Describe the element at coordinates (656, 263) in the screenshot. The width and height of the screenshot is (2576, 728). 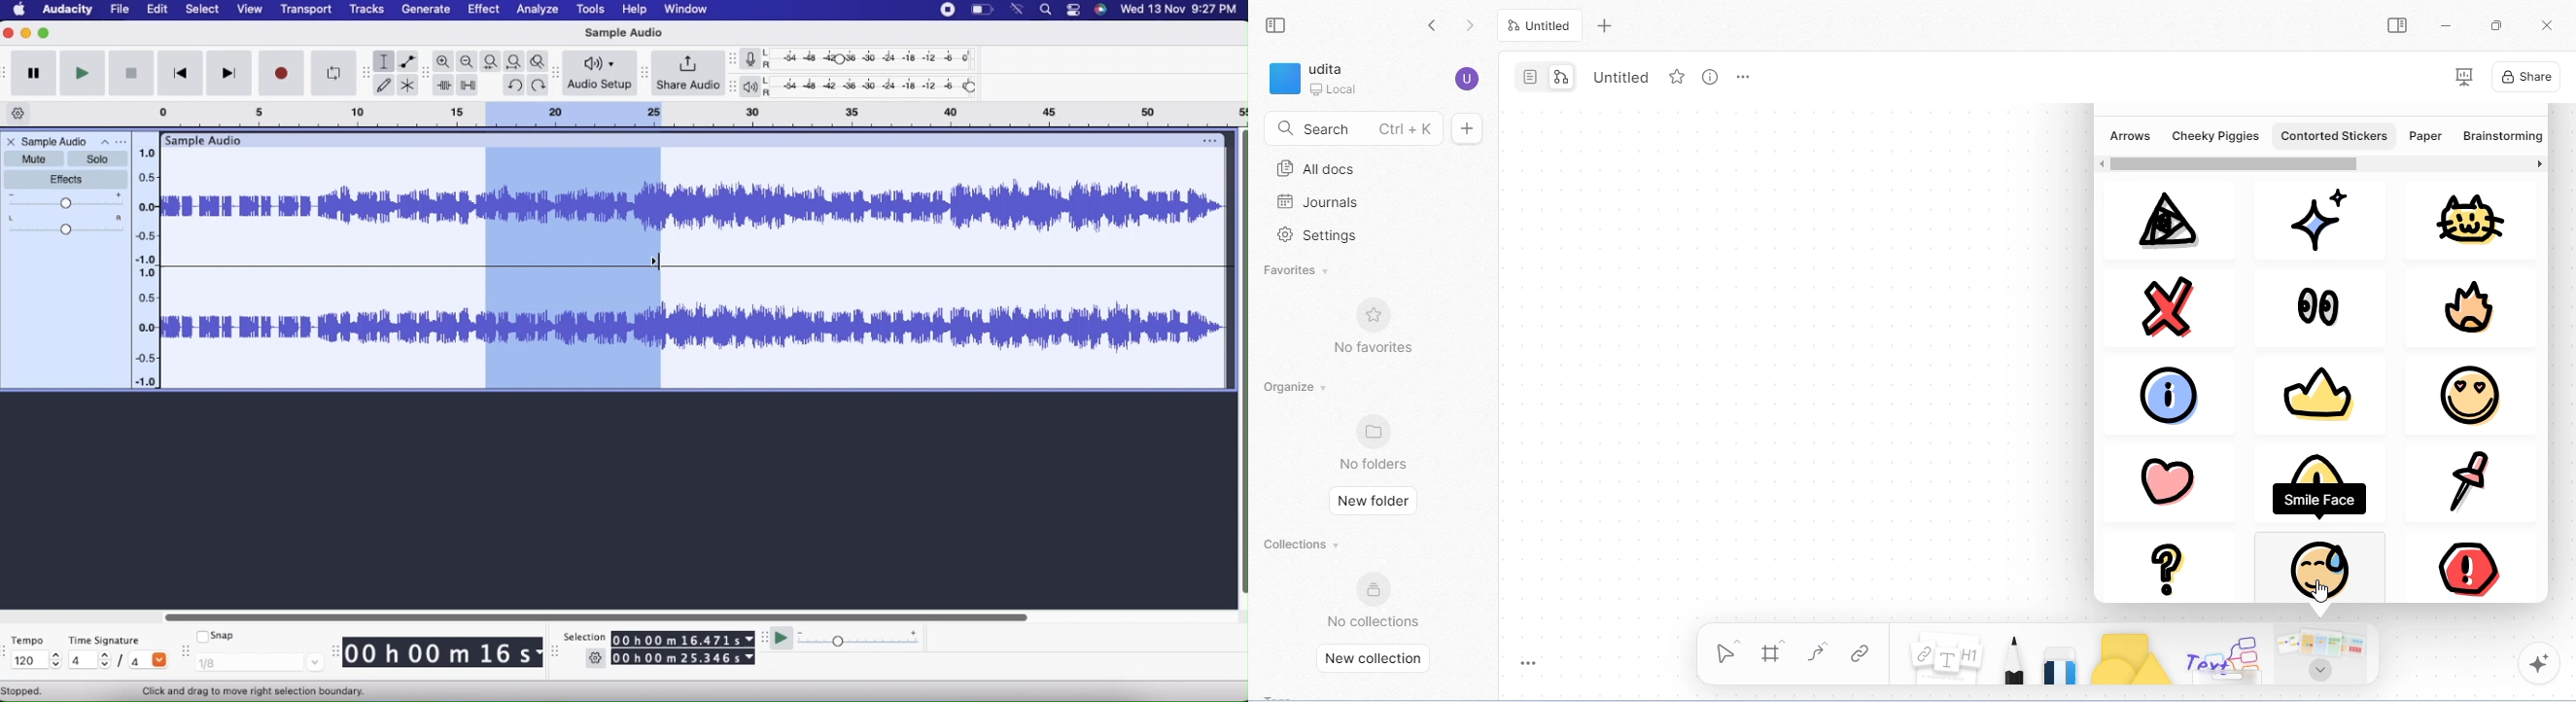
I see `cursor` at that location.